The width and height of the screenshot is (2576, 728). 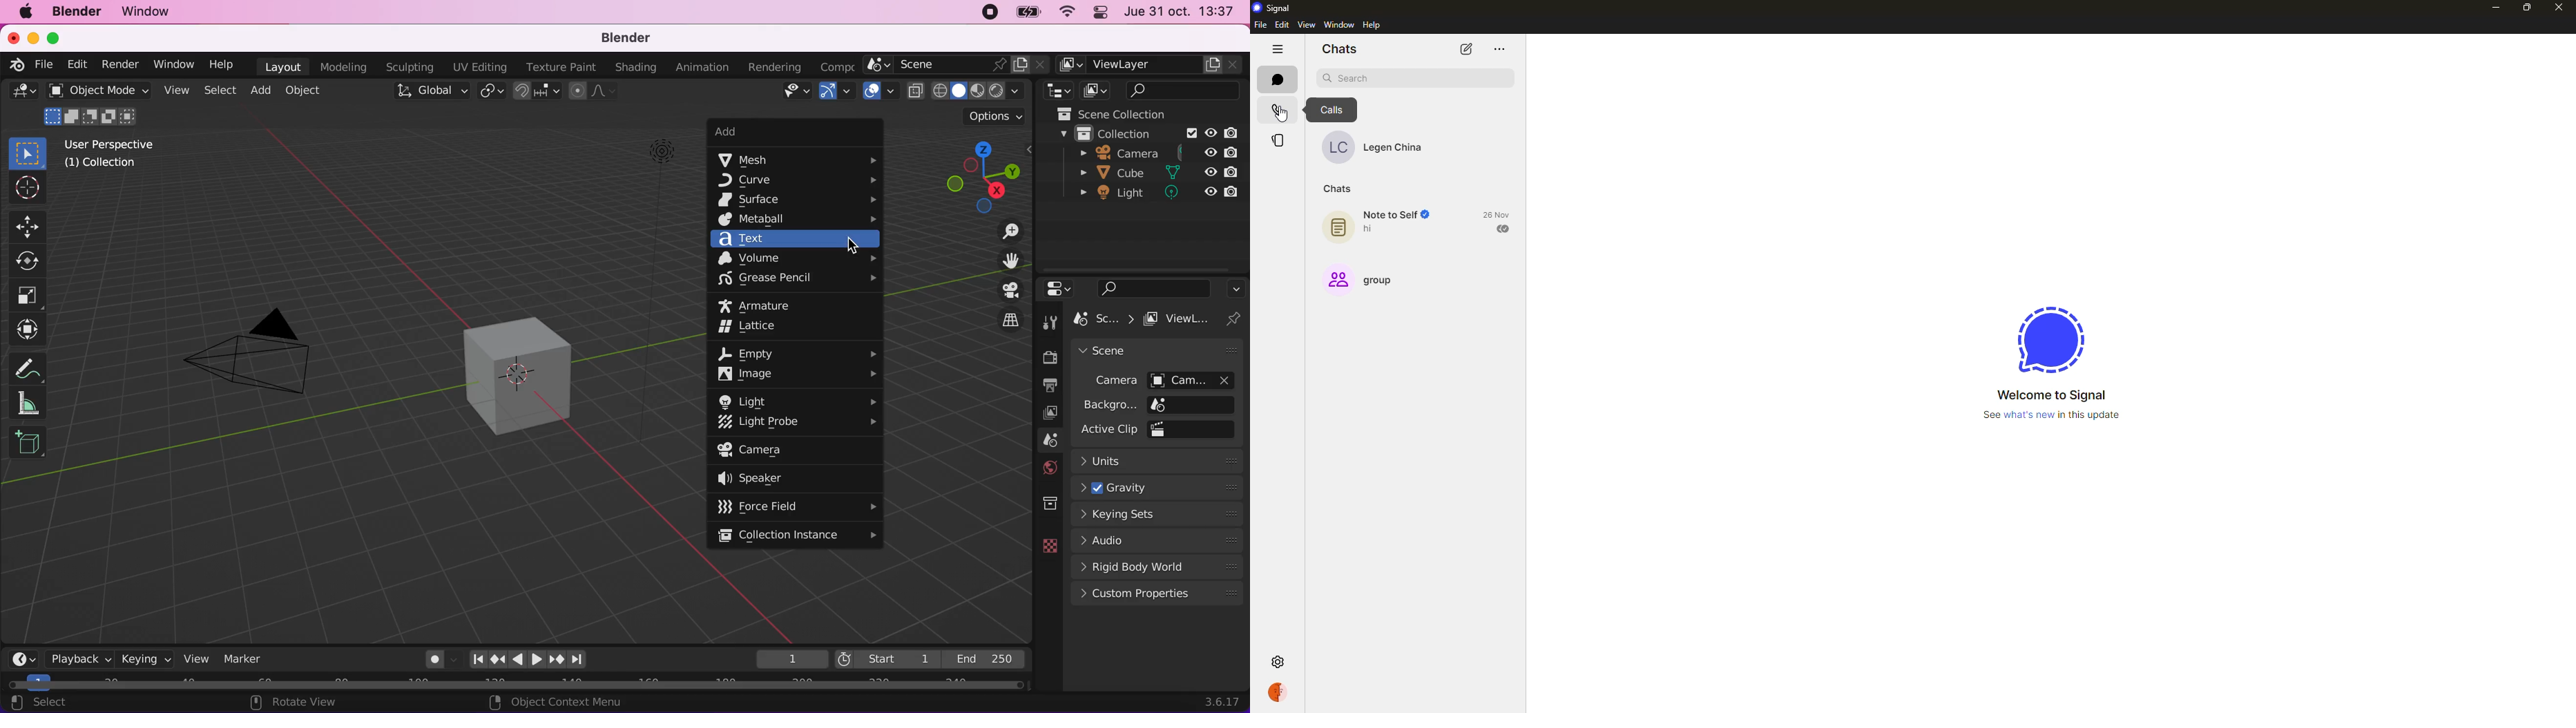 I want to click on auto keying, so click(x=431, y=660).